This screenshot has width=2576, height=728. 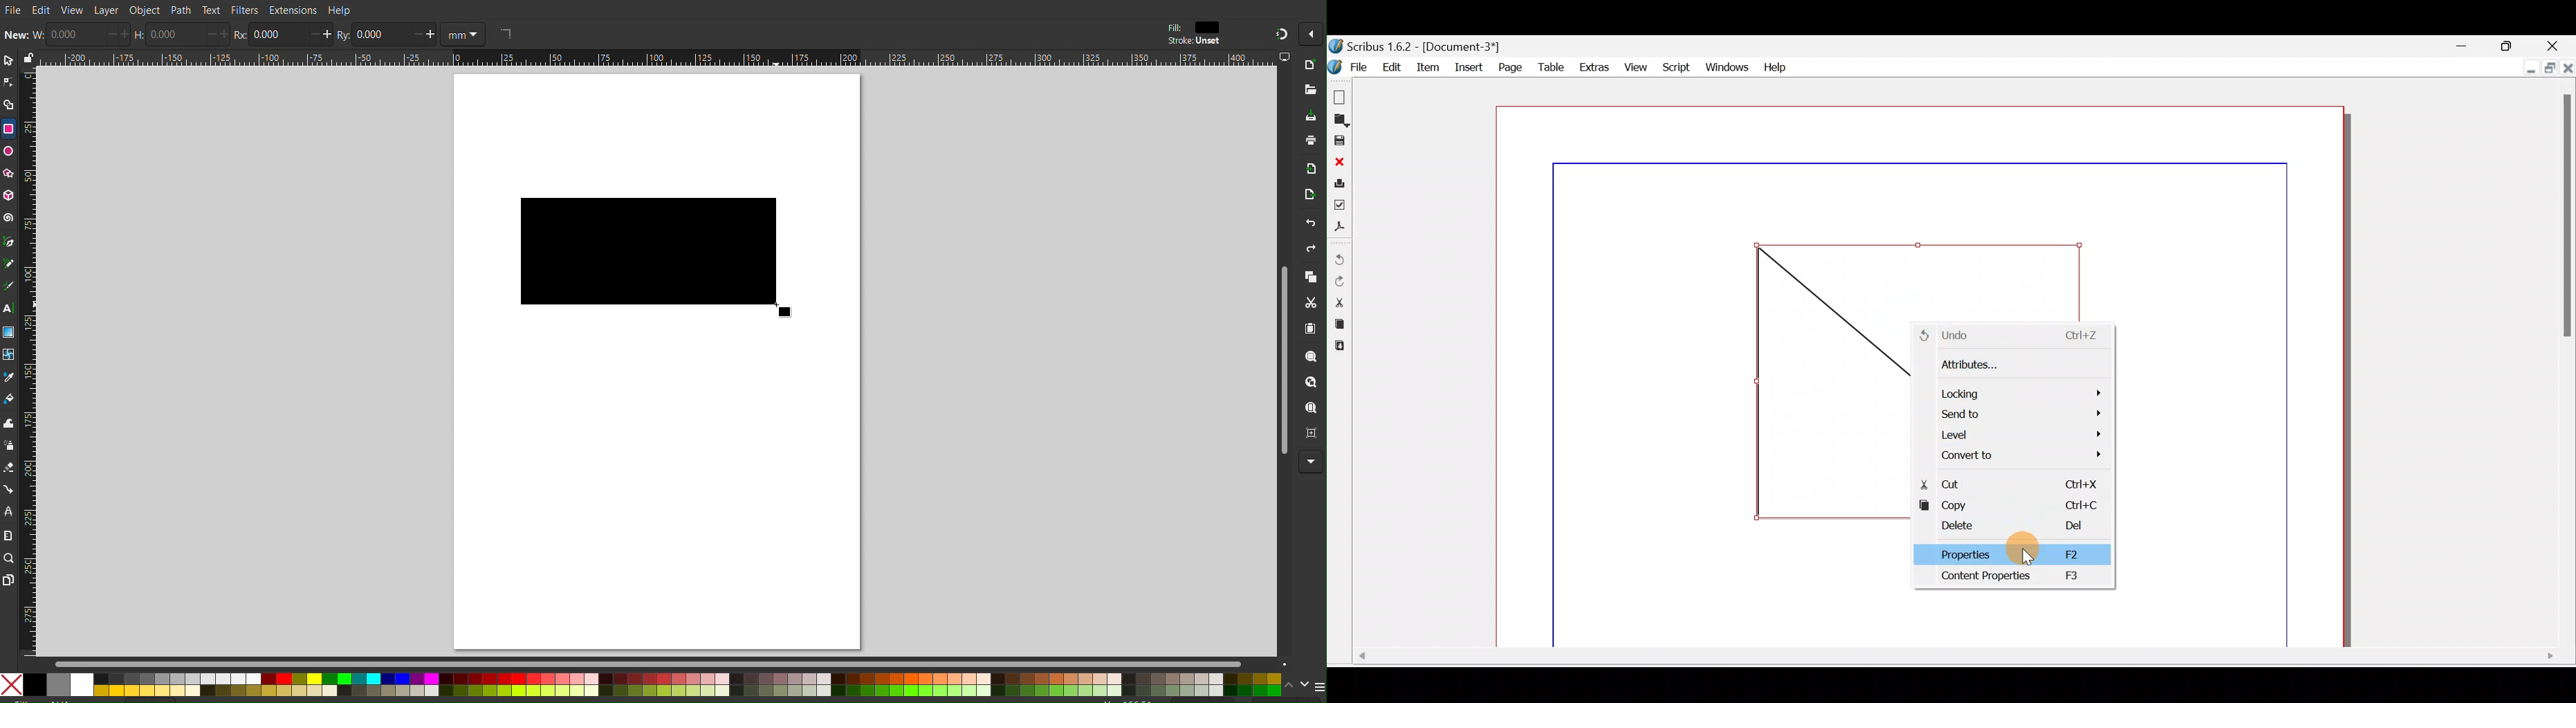 I want to click on stroke:, so click(x=1191, y=41).